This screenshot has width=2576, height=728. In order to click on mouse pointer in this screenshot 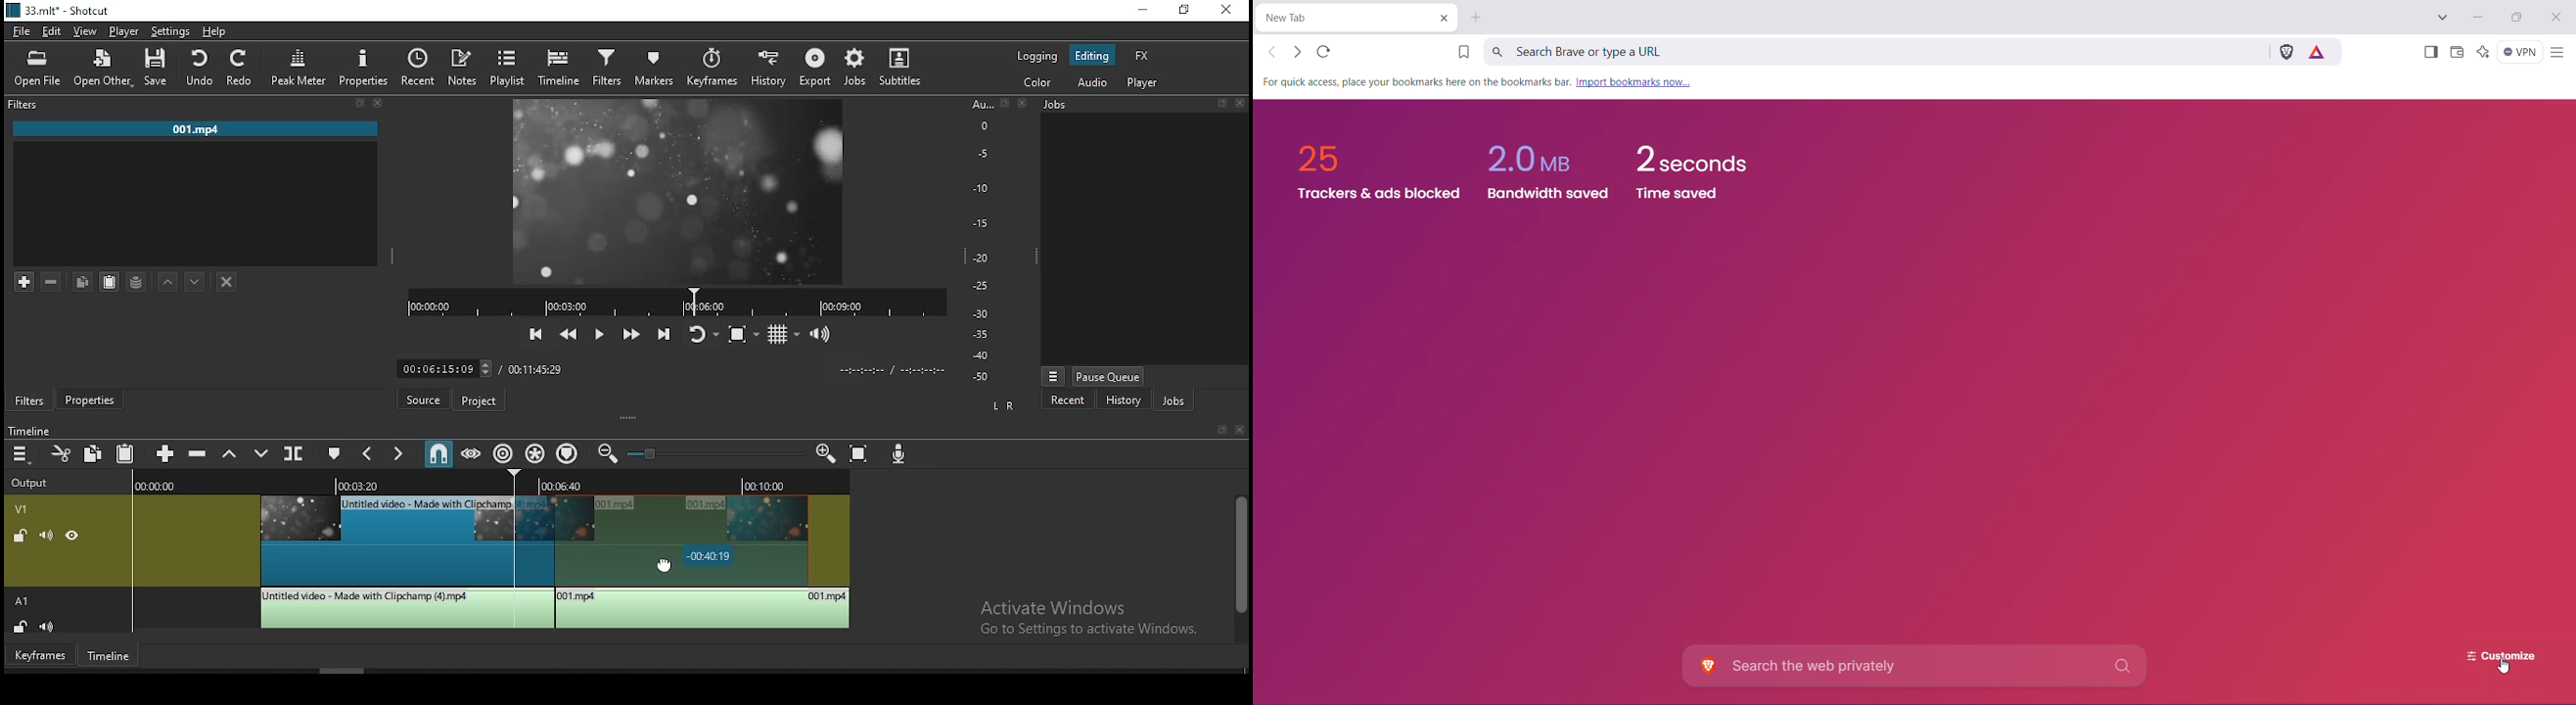, I will do `click(669, 563)`.